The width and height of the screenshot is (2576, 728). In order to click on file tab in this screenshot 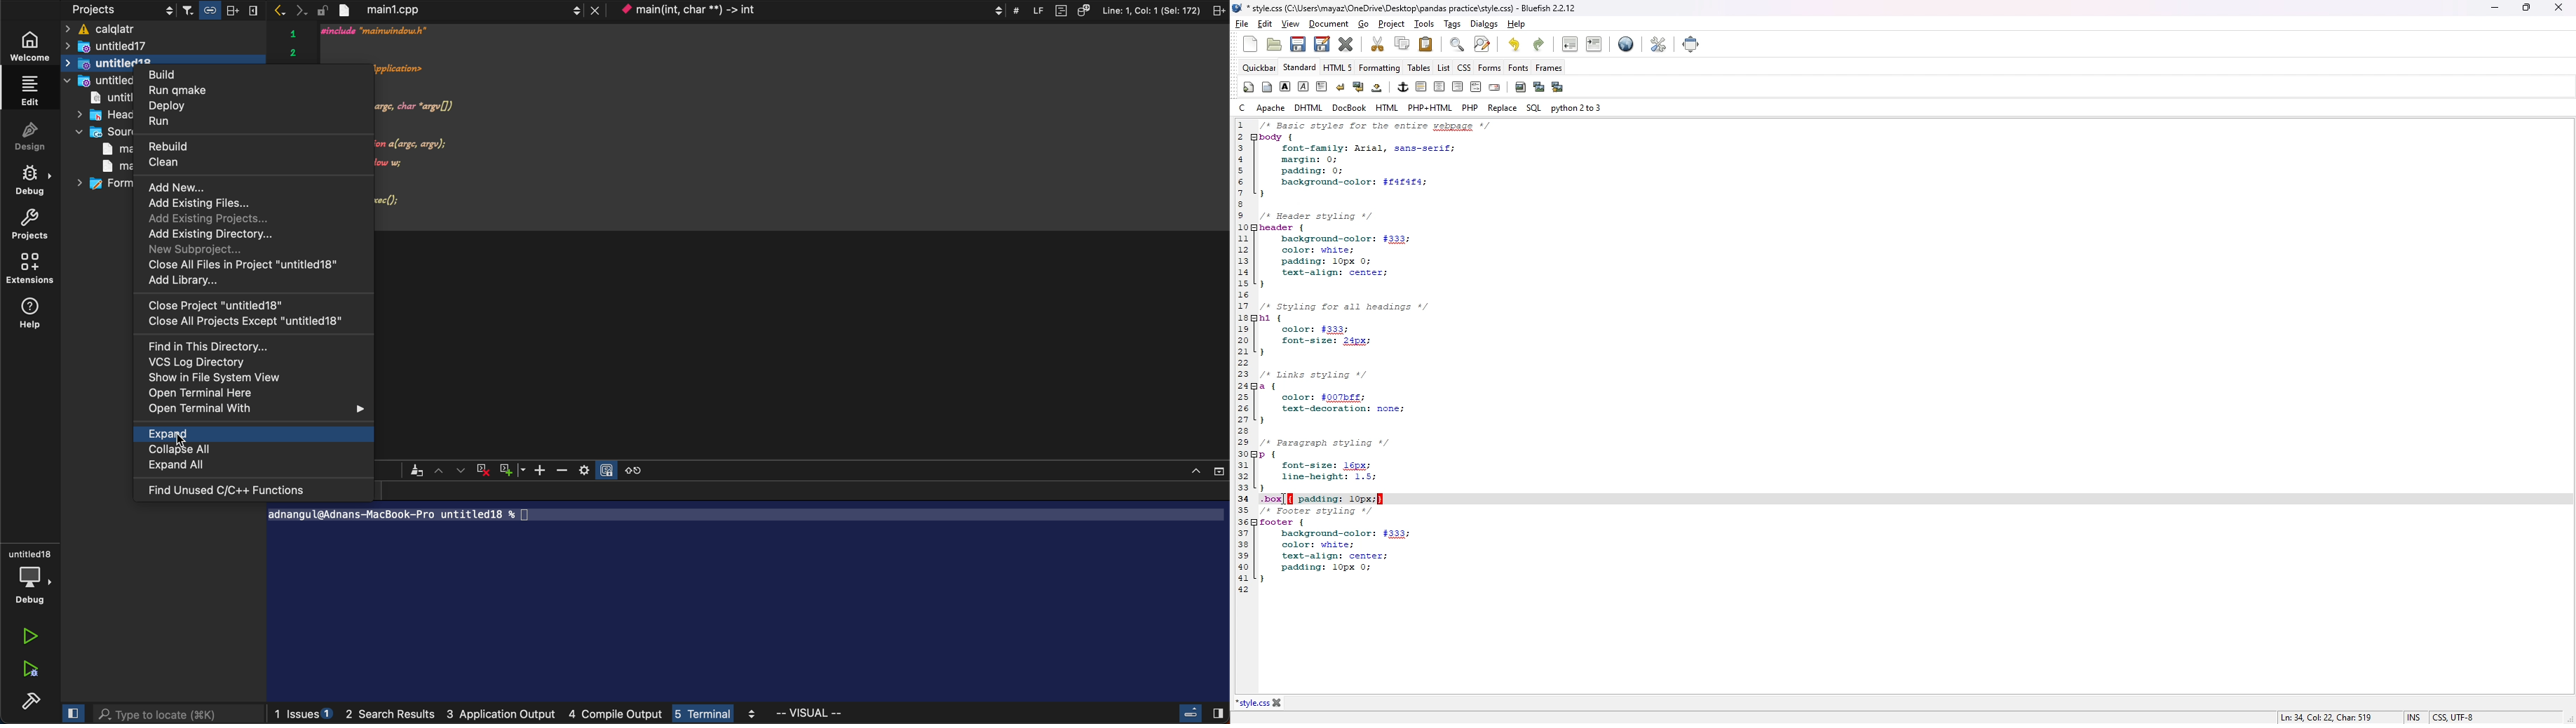, I will do `click(451, 10)`.